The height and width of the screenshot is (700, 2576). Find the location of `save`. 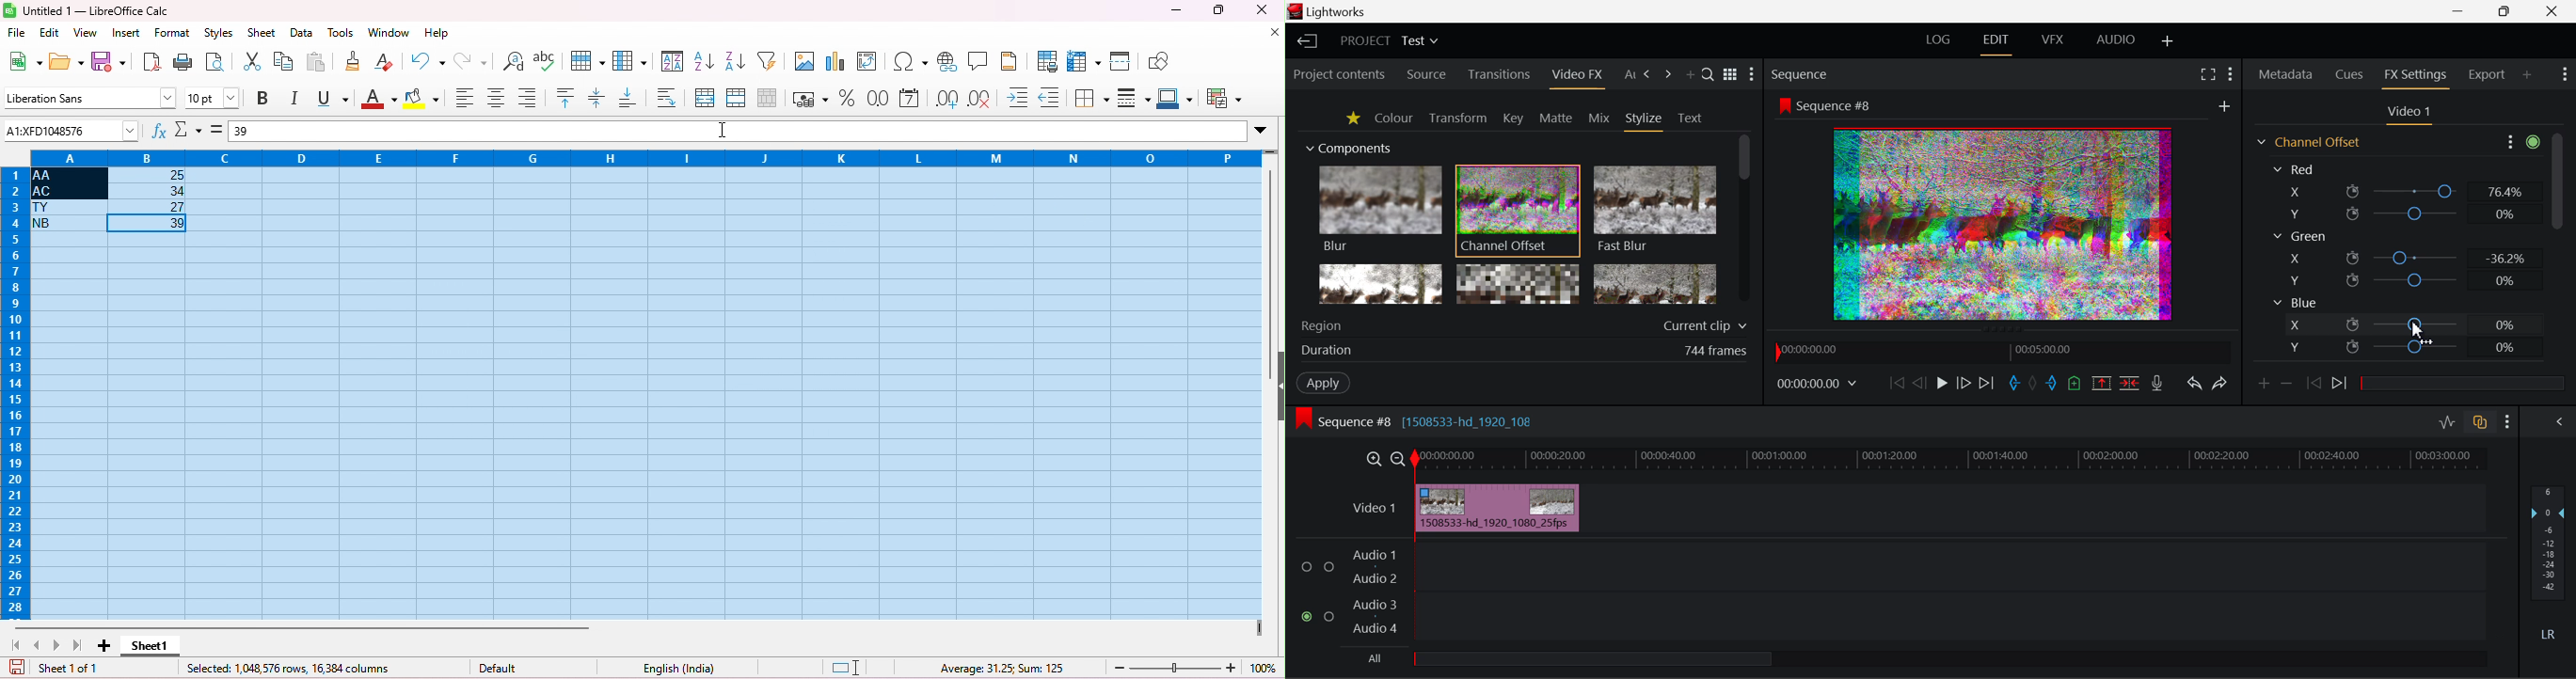

save is located at coordinates (17, 668).